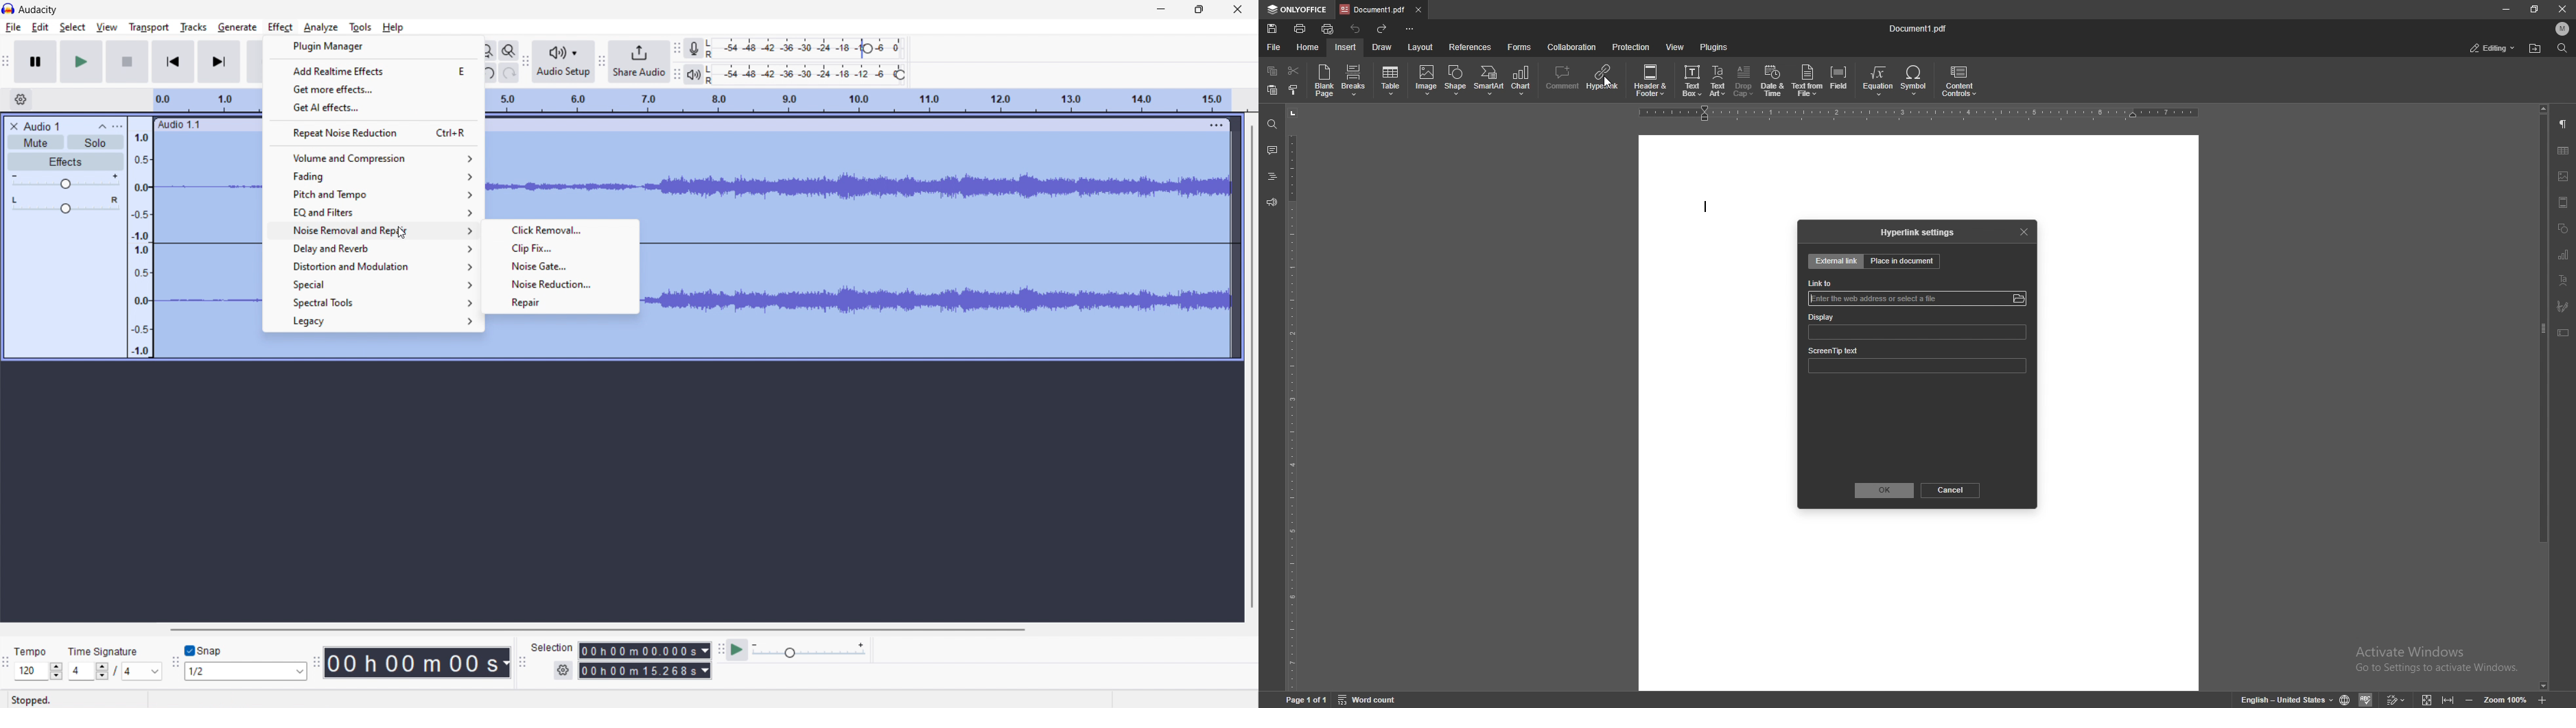  I want to click on repair, so click(561, 303).